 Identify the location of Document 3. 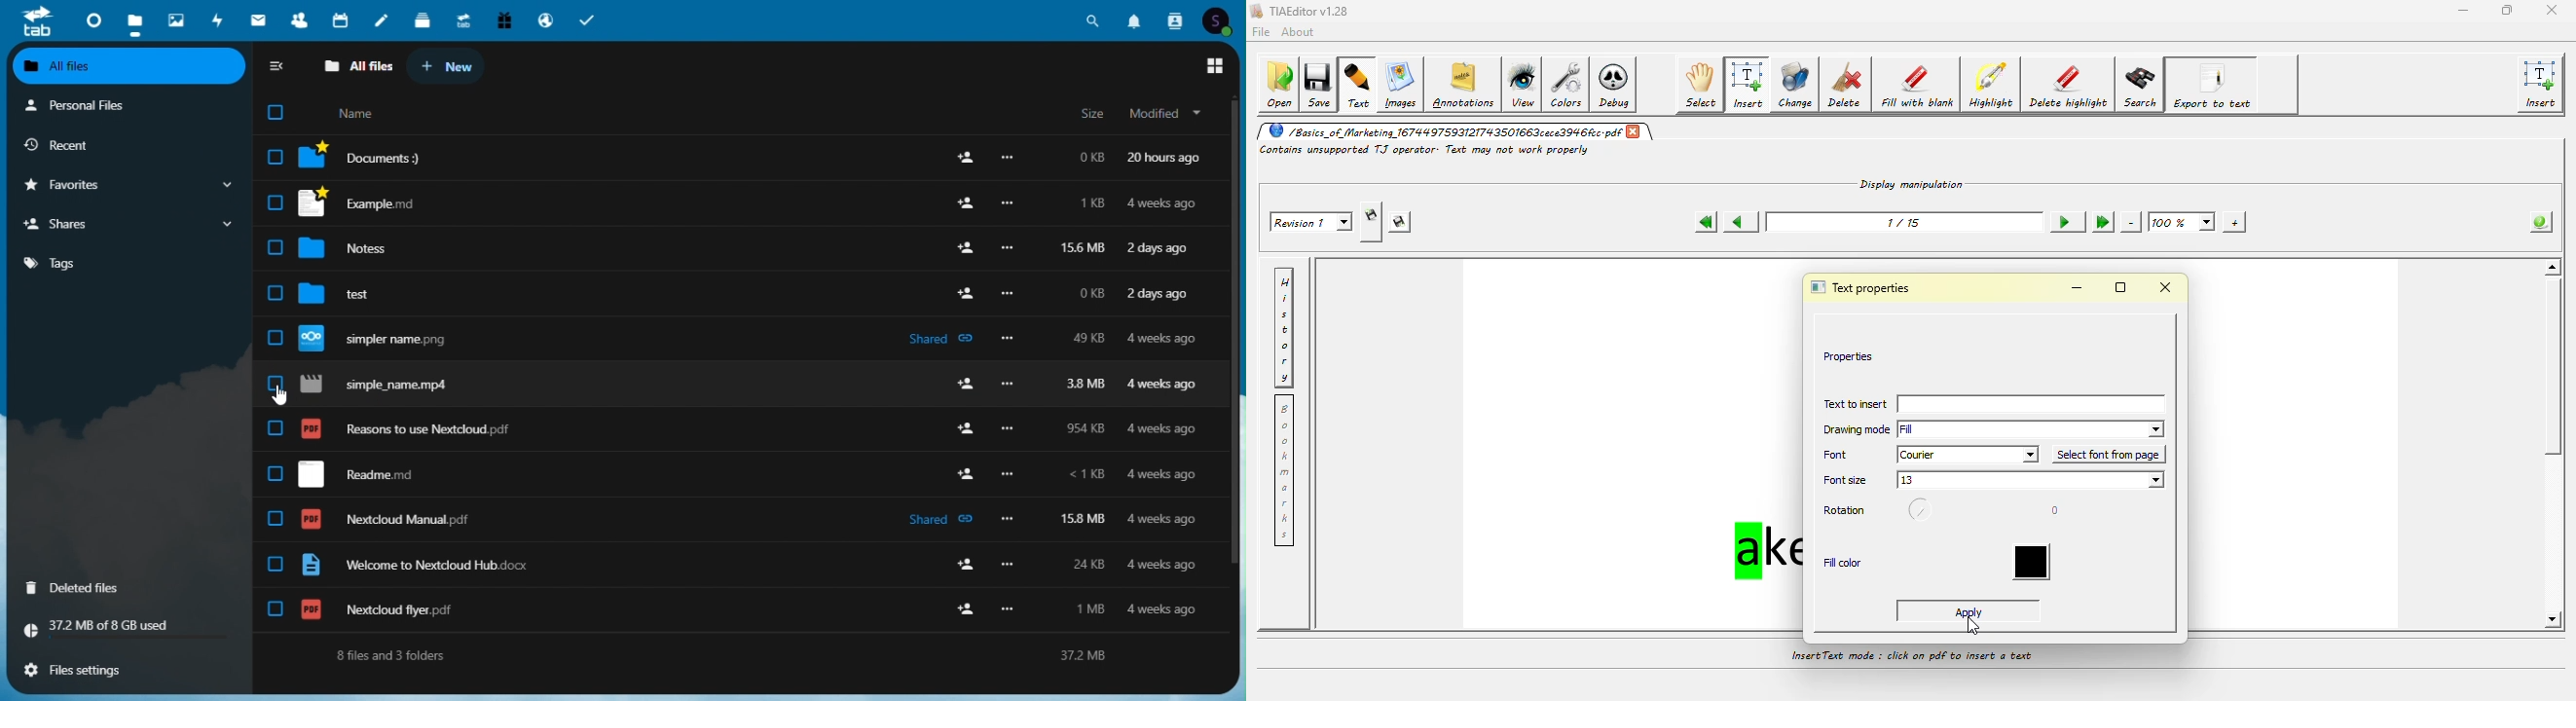
(743, 162).